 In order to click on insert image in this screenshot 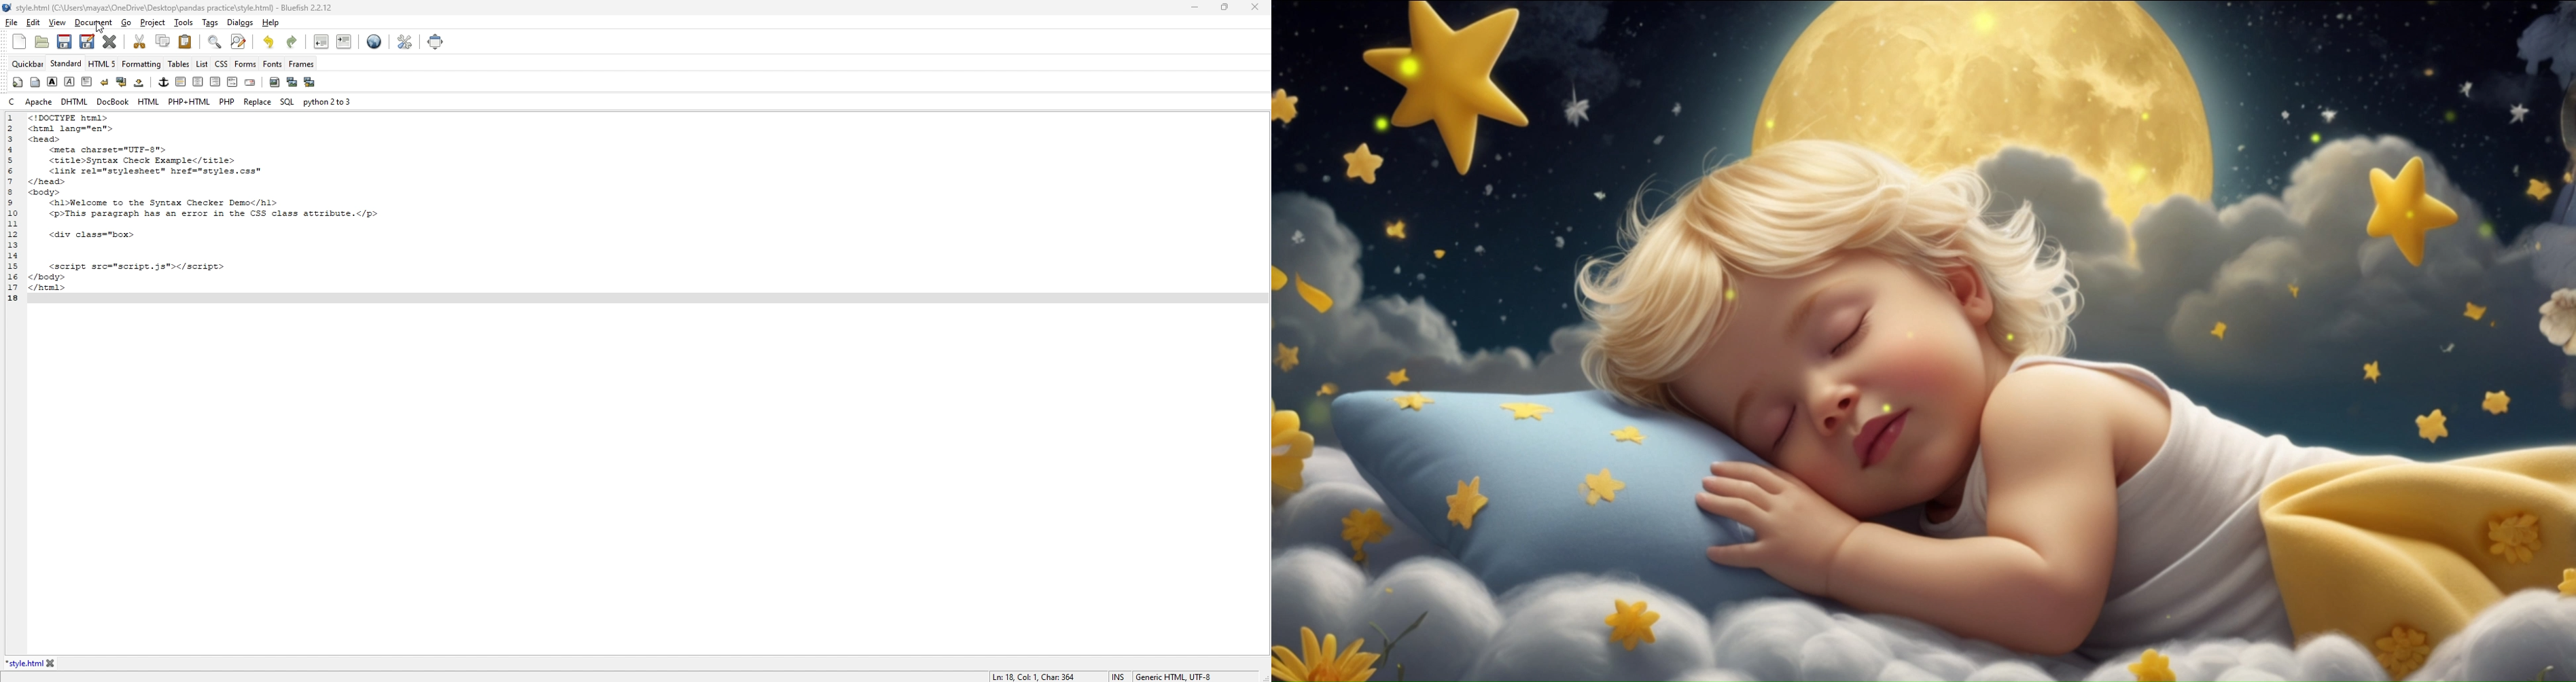, I will do `click(274, 83)`.